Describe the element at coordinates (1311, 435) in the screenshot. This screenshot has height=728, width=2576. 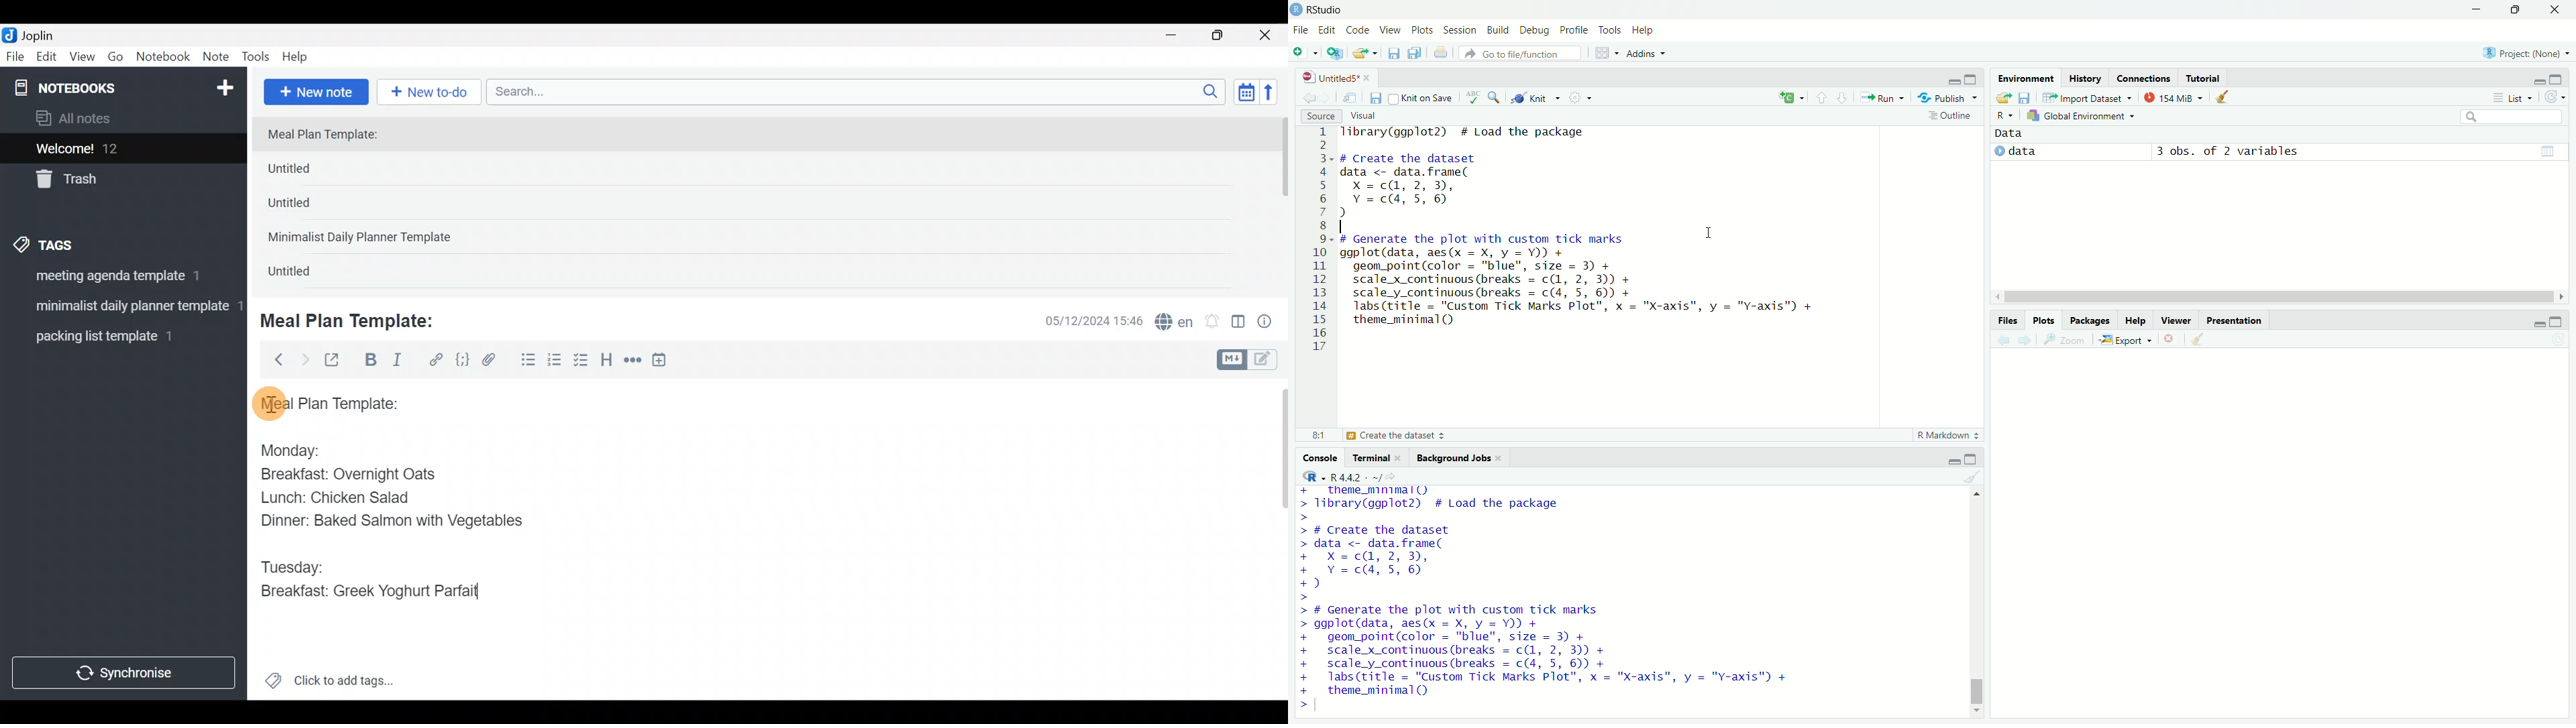
I see `17:1` at that location.